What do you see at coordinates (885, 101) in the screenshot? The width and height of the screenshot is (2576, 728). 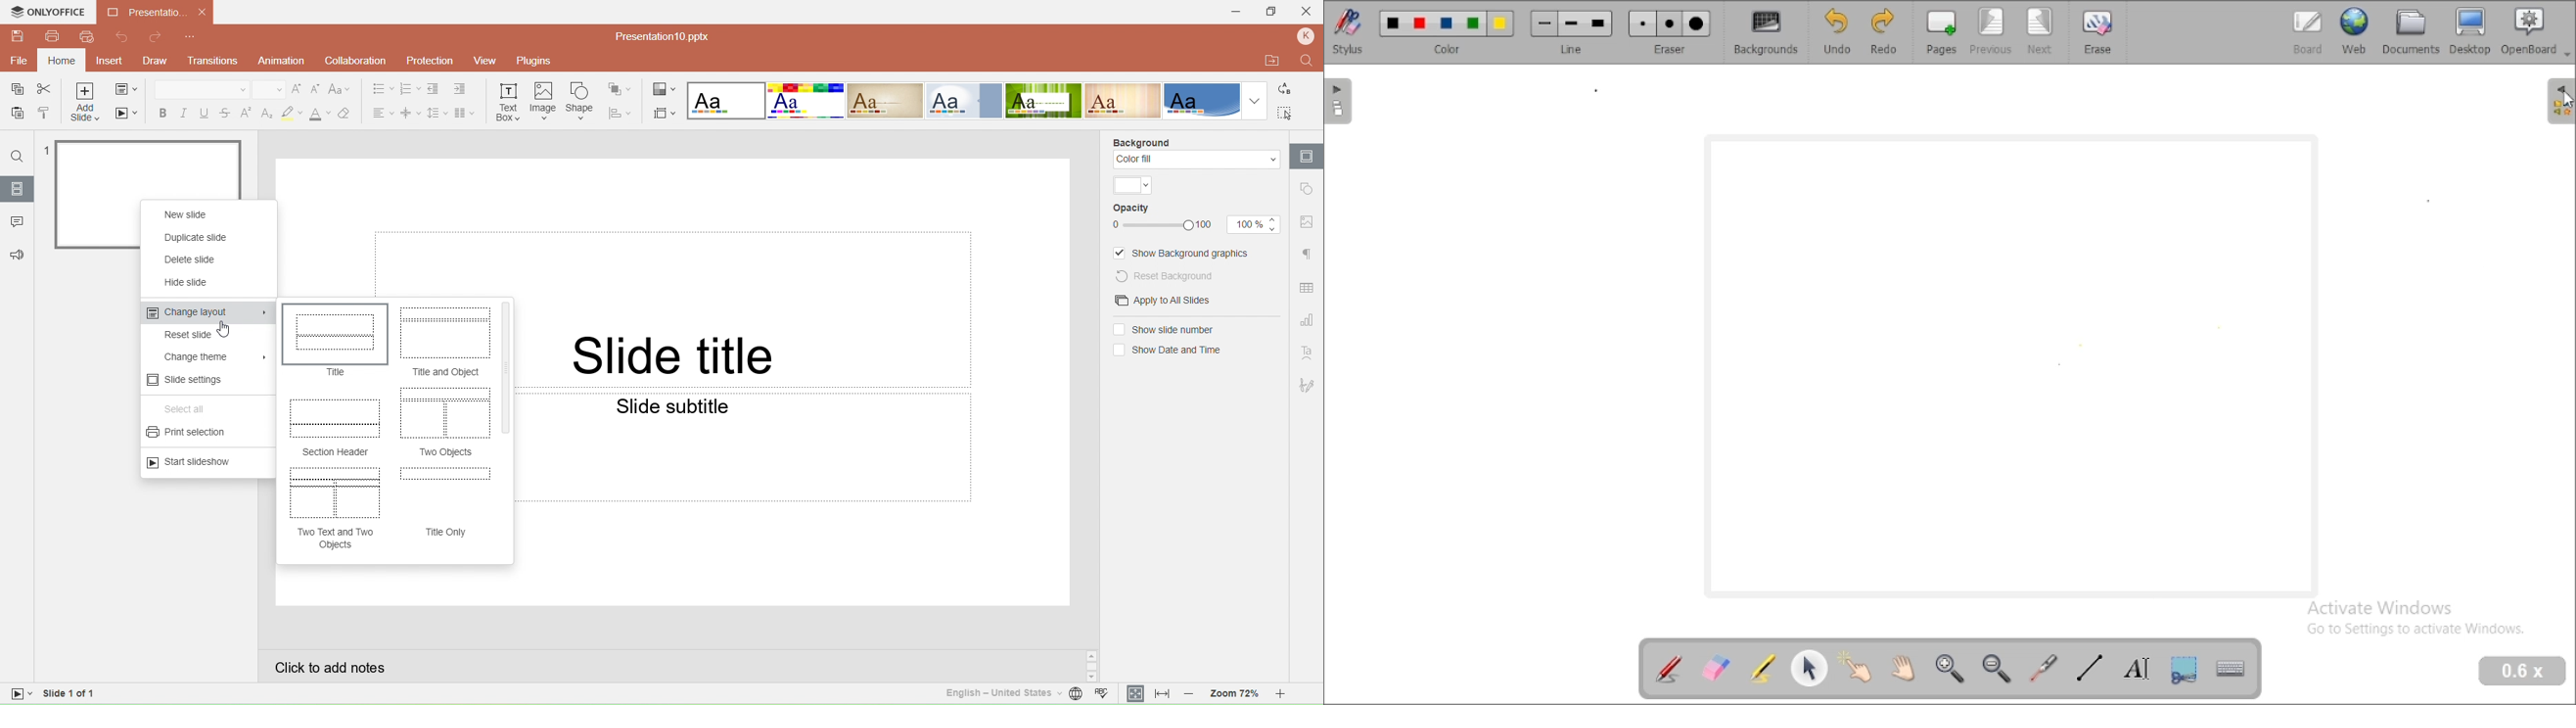 I see `Classic` at bounding box center [885, 101].